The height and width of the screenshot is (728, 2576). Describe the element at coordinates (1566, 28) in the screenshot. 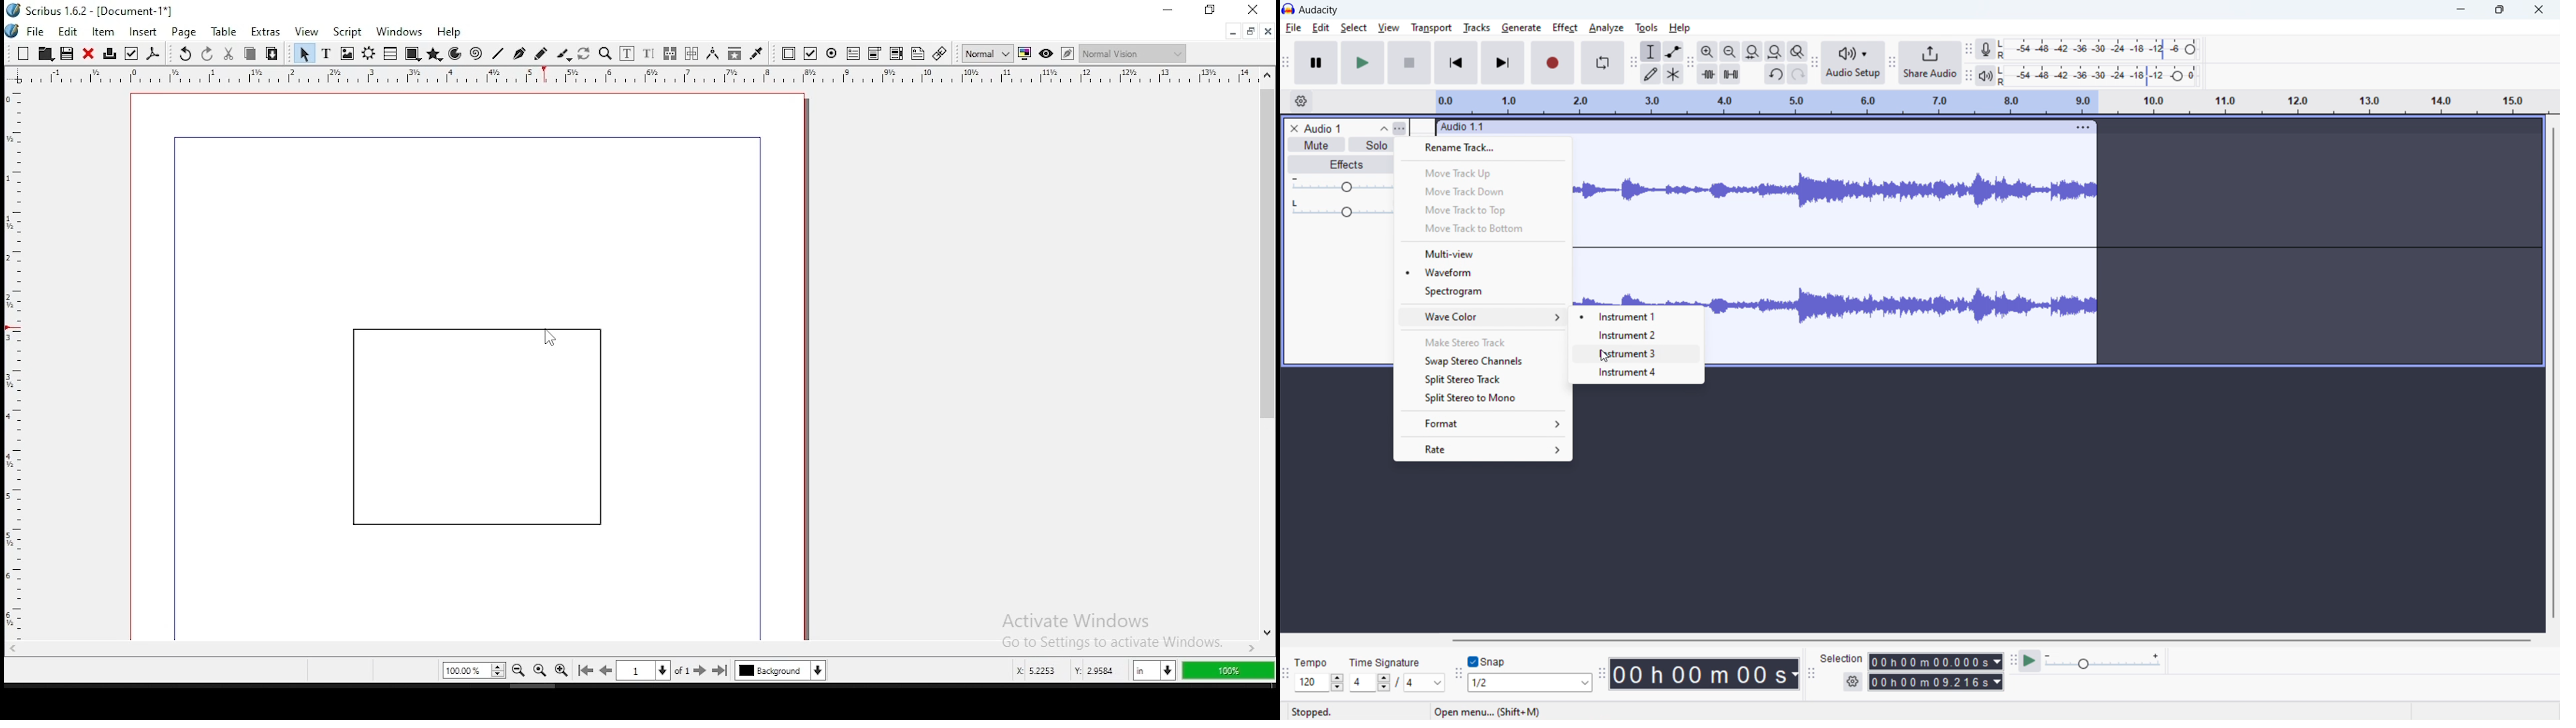

I see `effect` at that location.